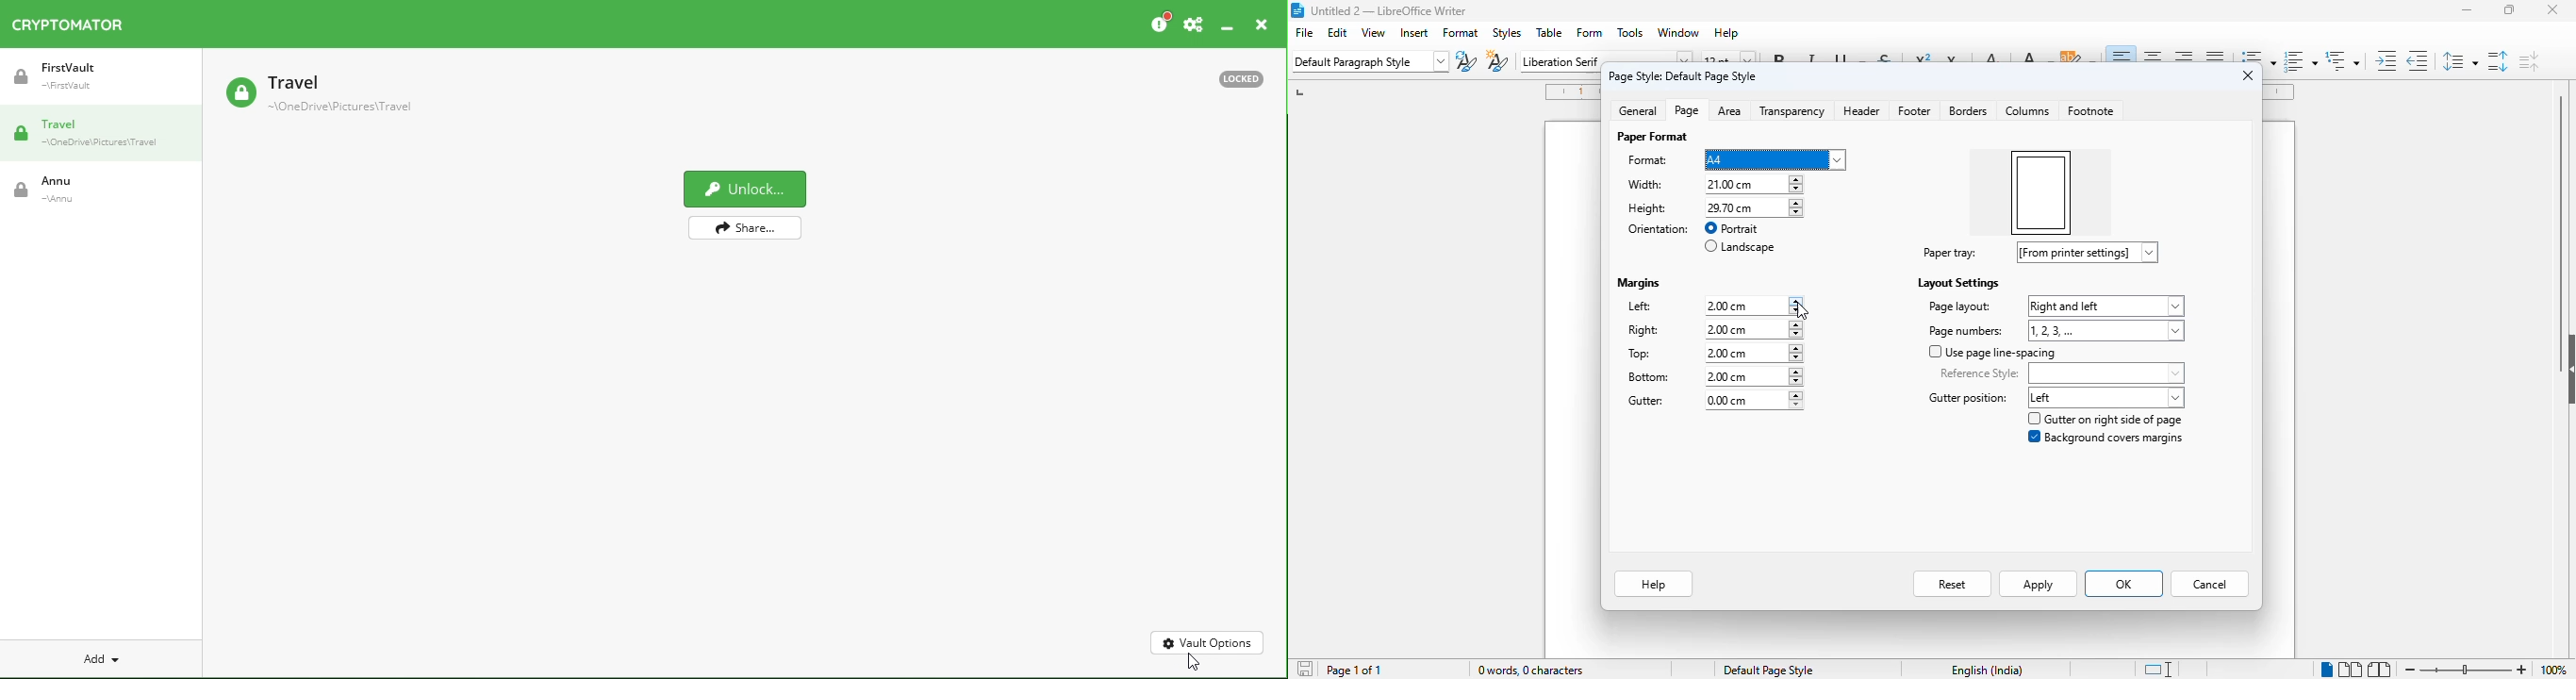 The width and height of the screenshot is (2576, 700). I want to click on tools, so click(1630, 32).